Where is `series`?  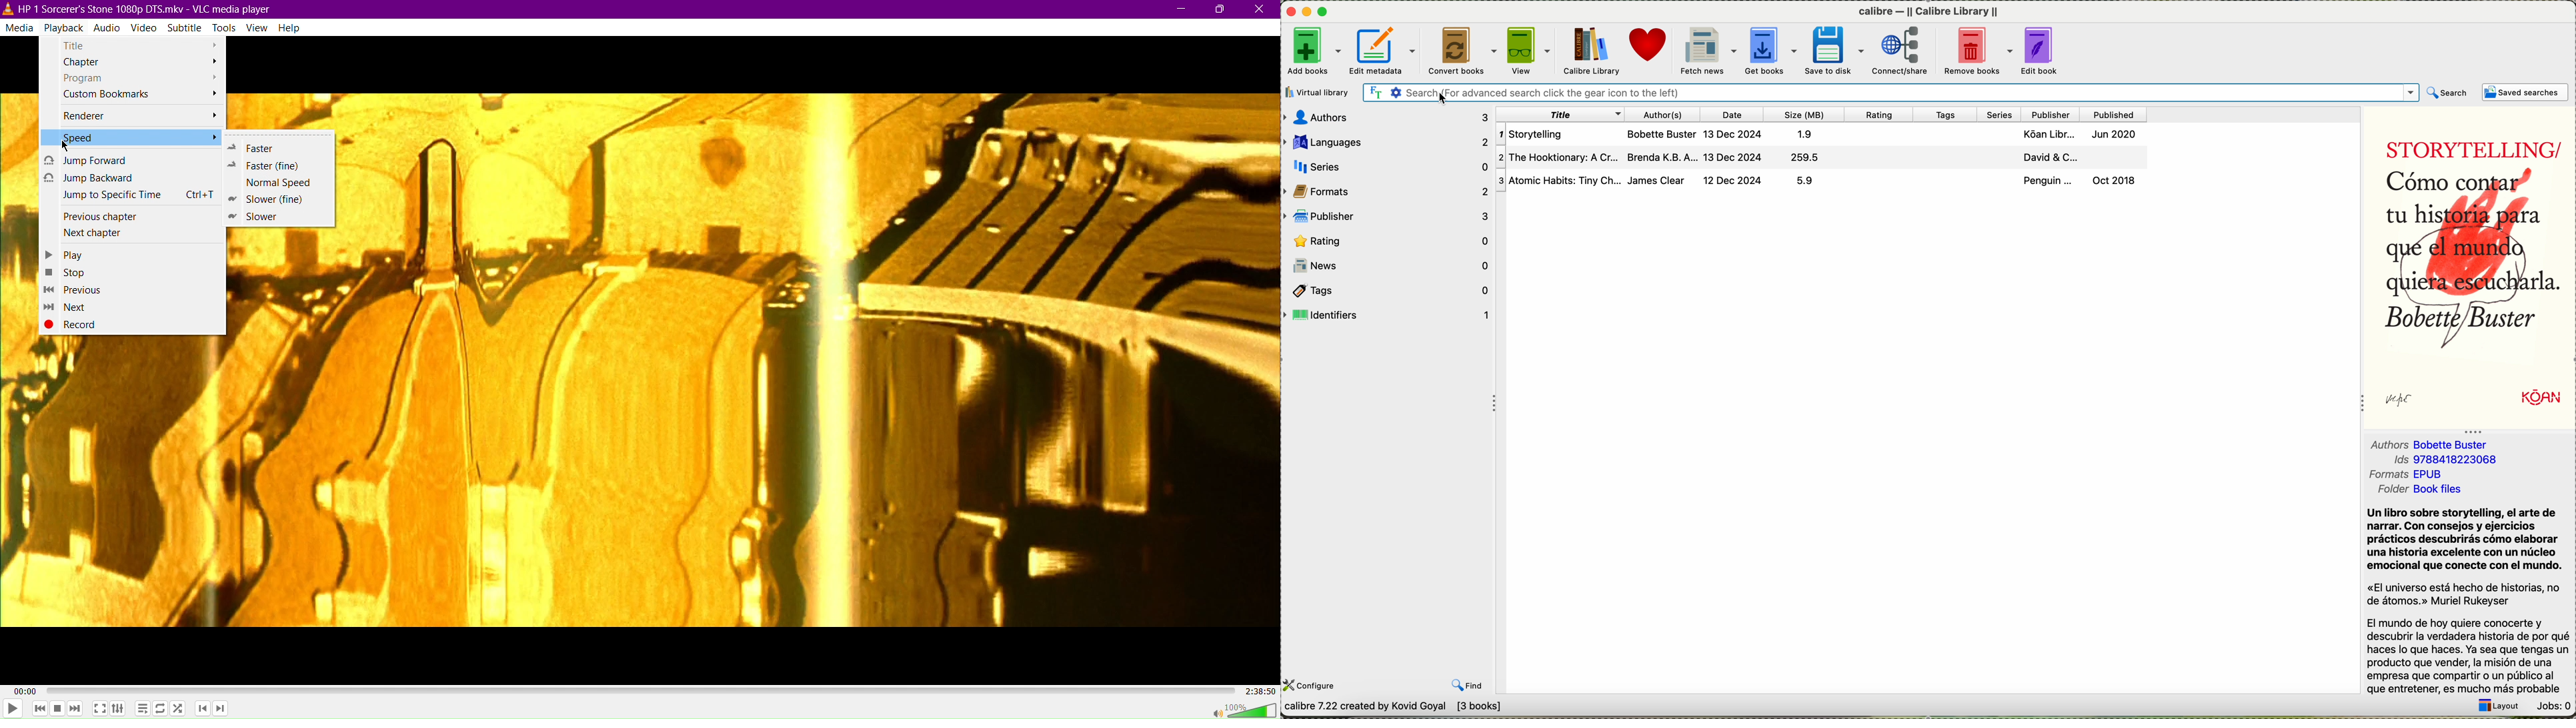
series is located at coordinates (2001, 114).